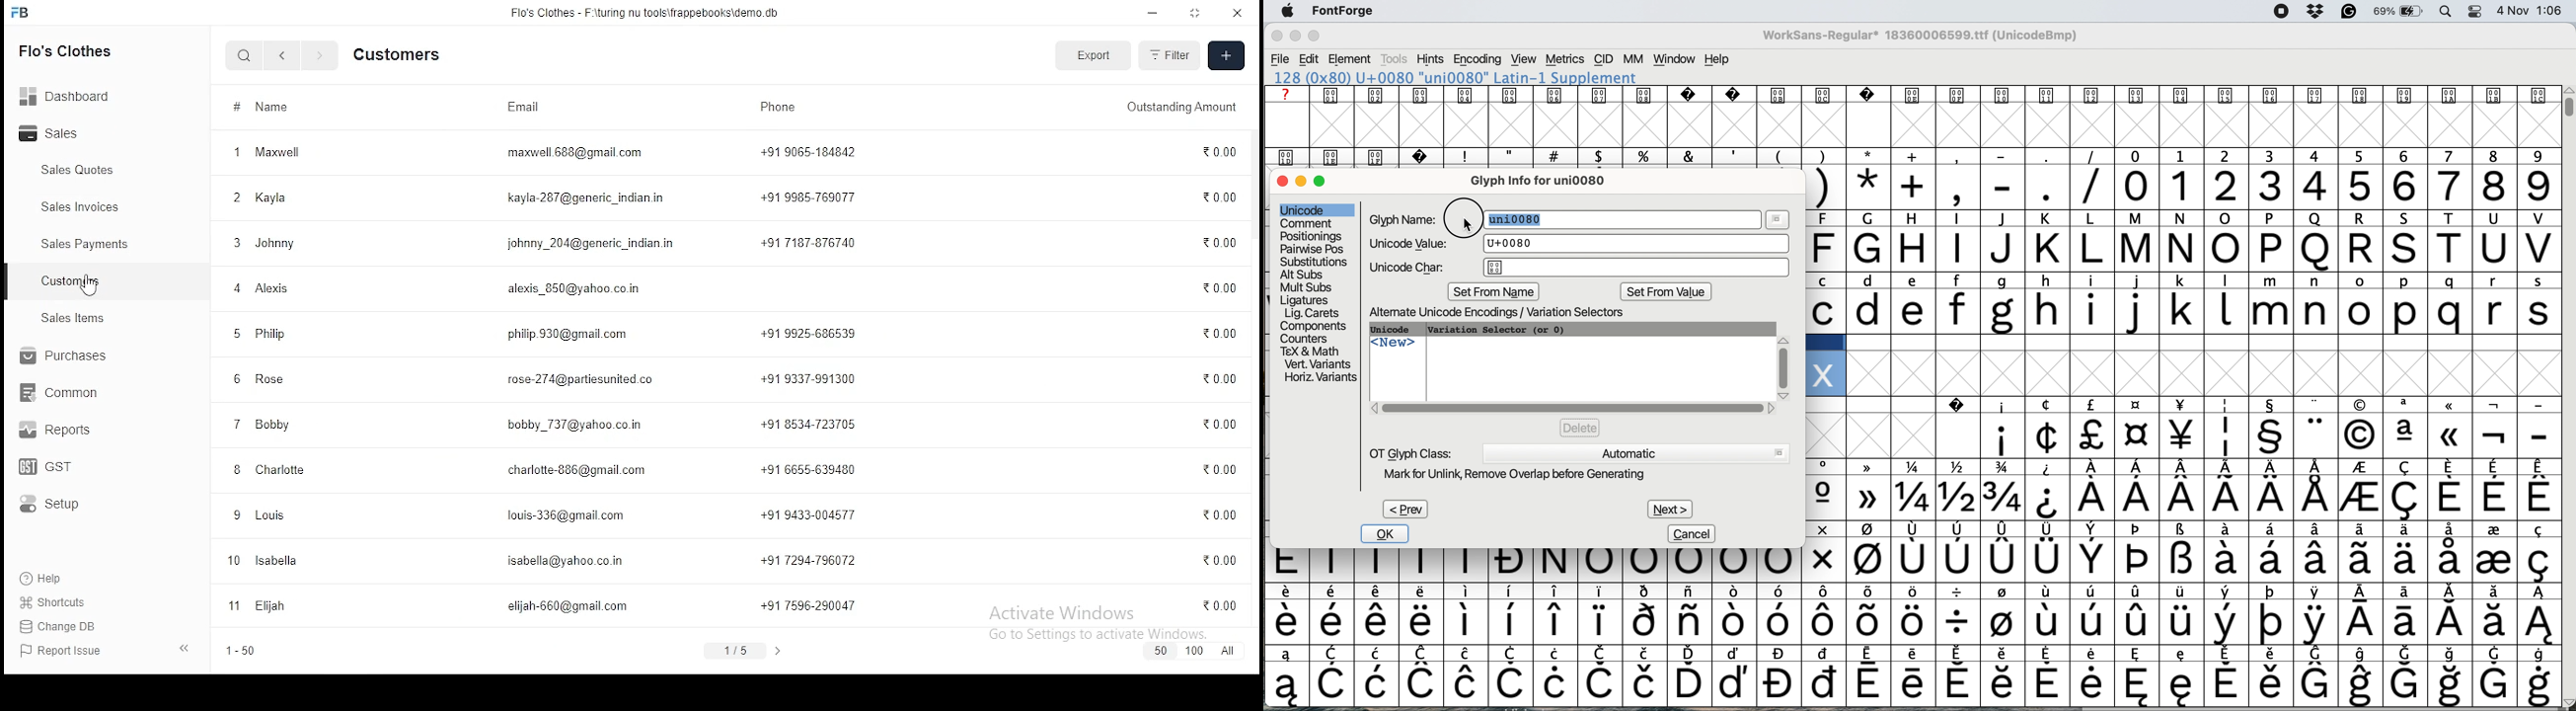 The width and height of the screenshot is (2576, 728). What do you see at coordinates (1221, 425) in the screenshot?
I see `0.00` at bounding box center [1221, 425].